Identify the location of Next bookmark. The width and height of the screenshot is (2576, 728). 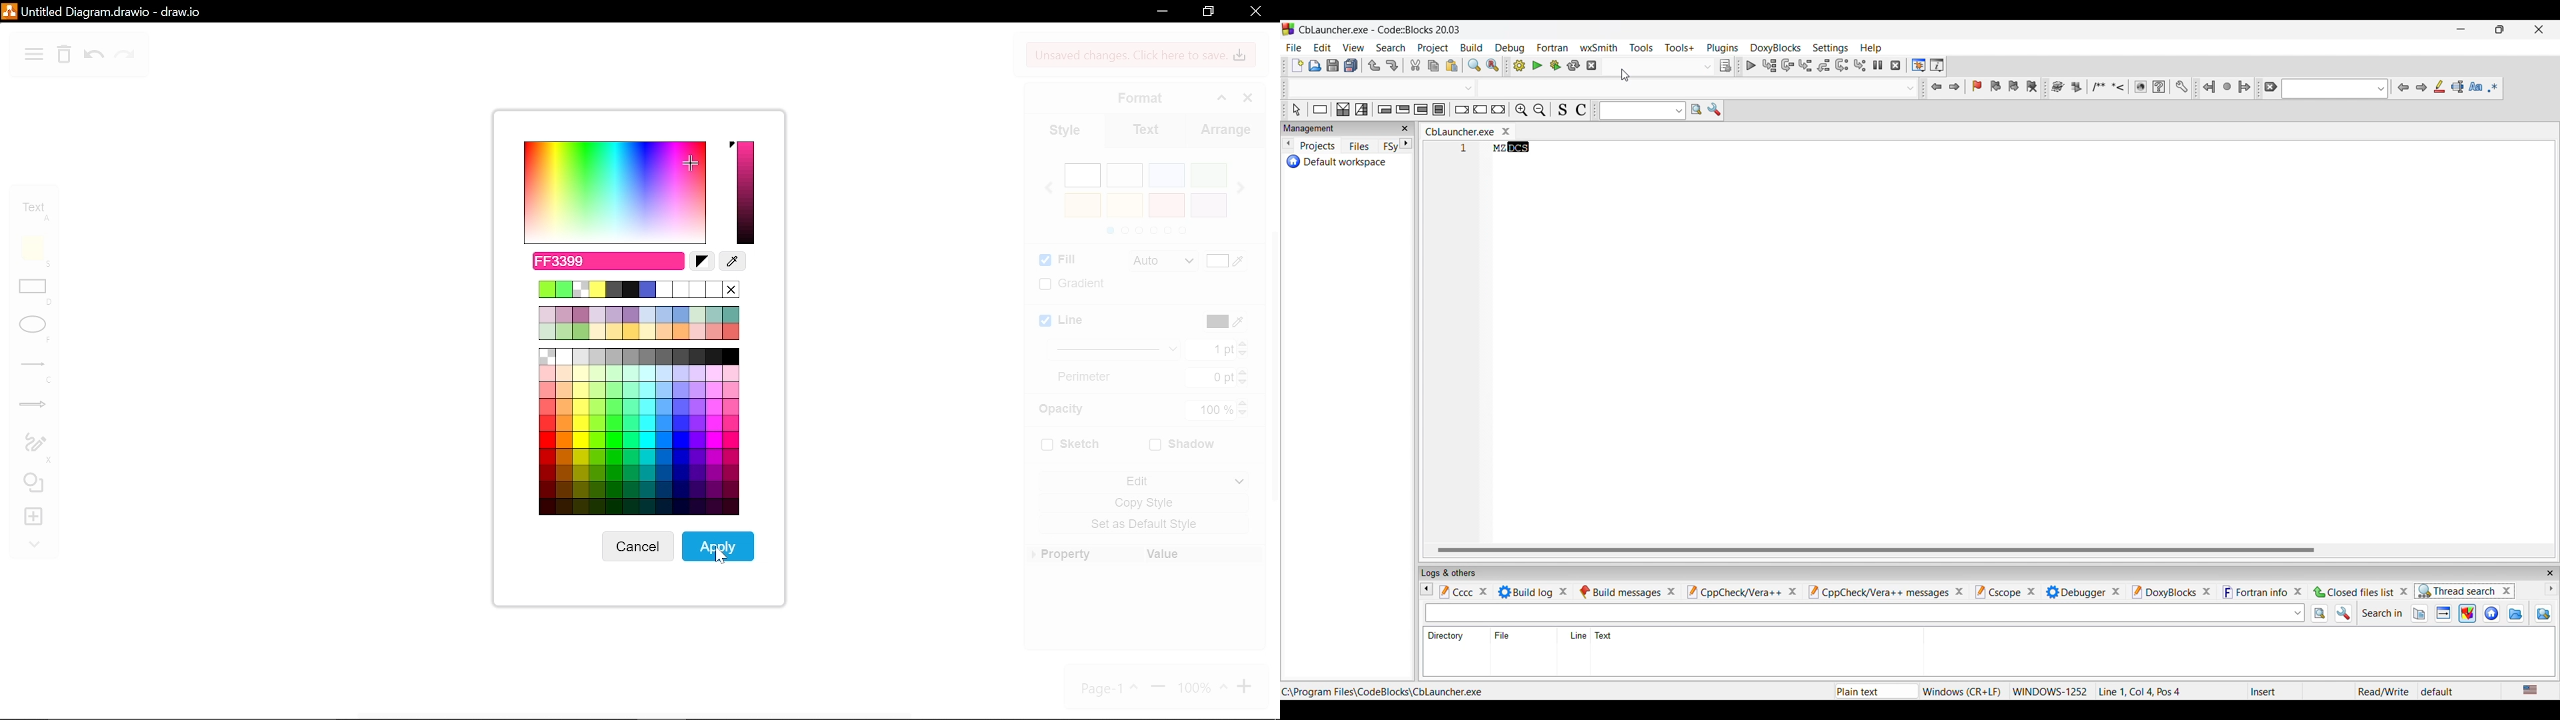
(2013, 86).